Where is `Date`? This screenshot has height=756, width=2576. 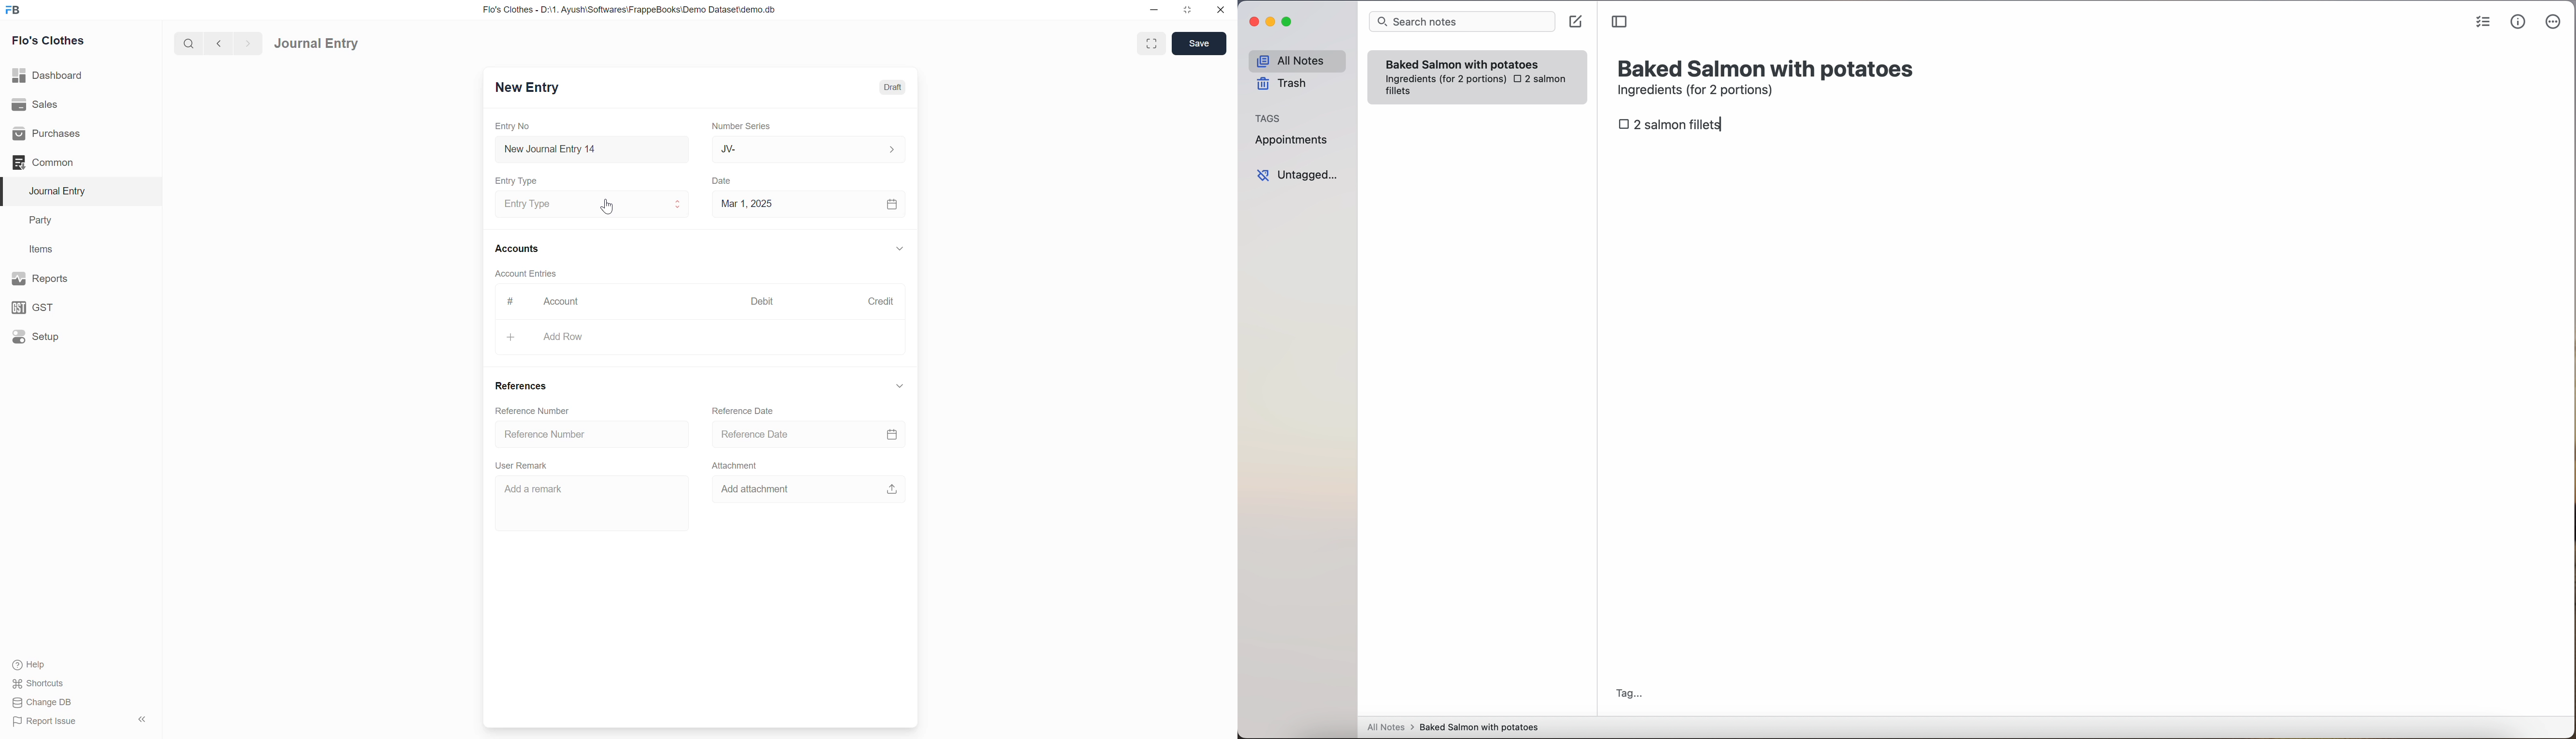
Date is located at coordinates (724, 181).